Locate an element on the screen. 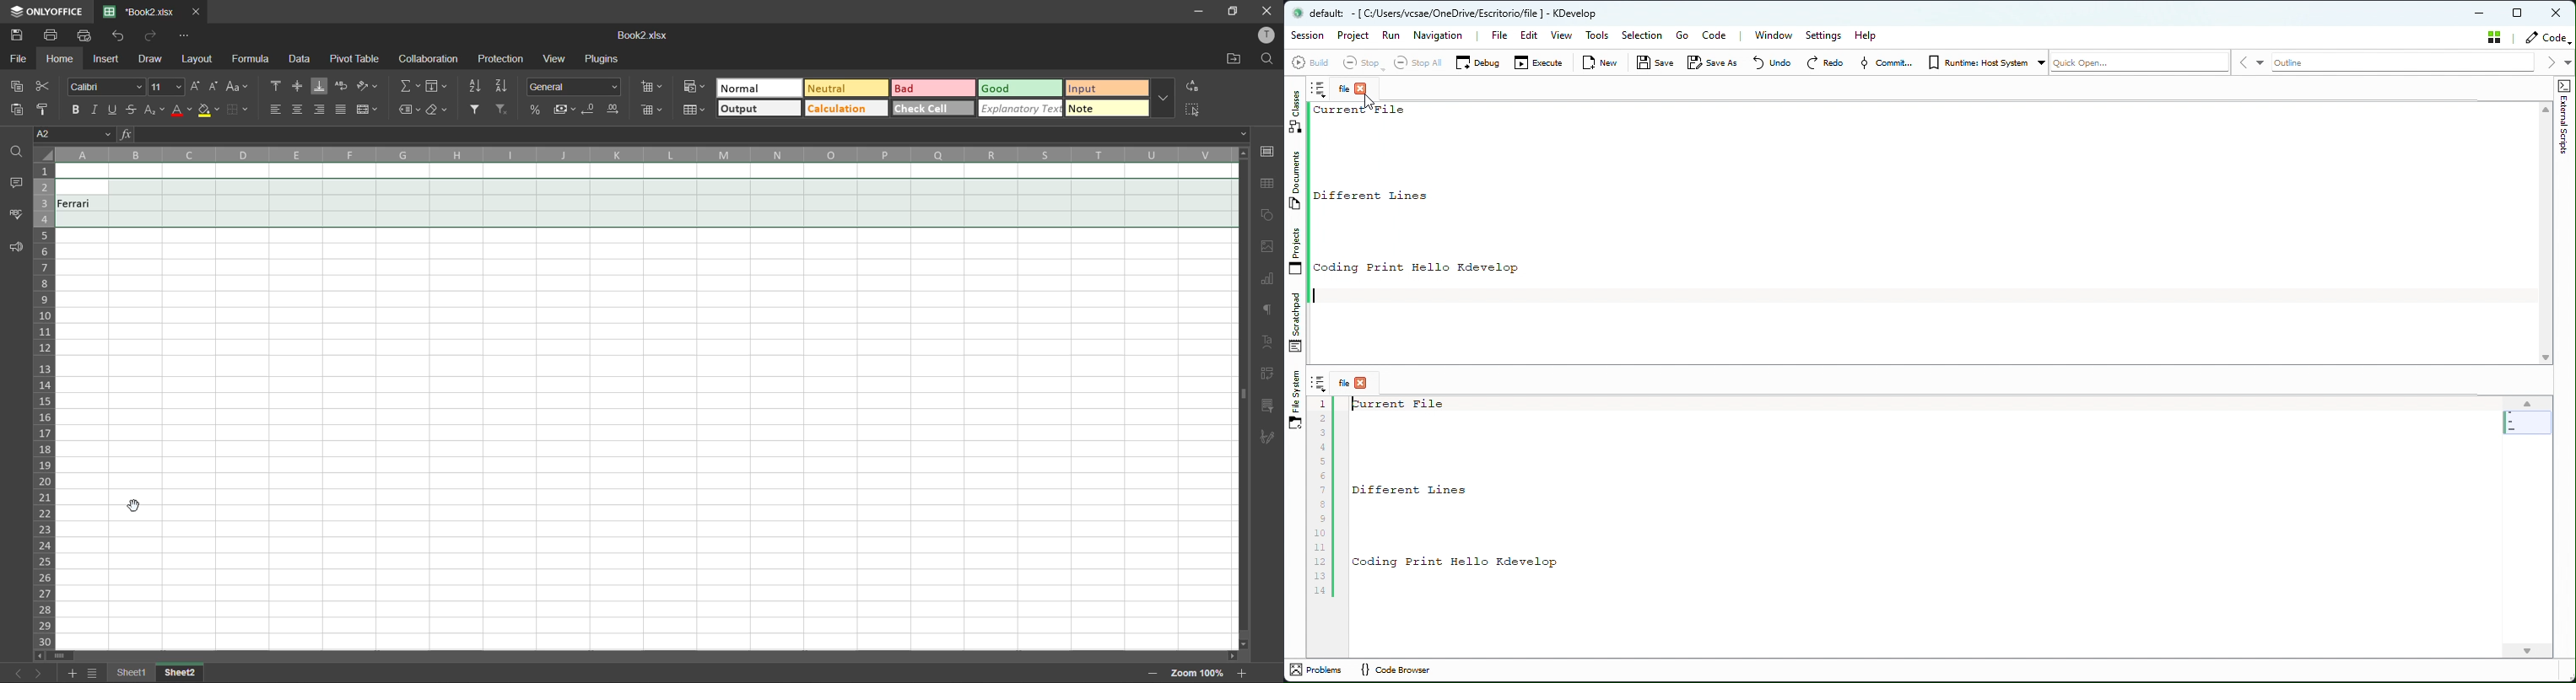 Image resolution: width=2576 pixels, height=700 pixels. align top is located at coordinates (278, 86).